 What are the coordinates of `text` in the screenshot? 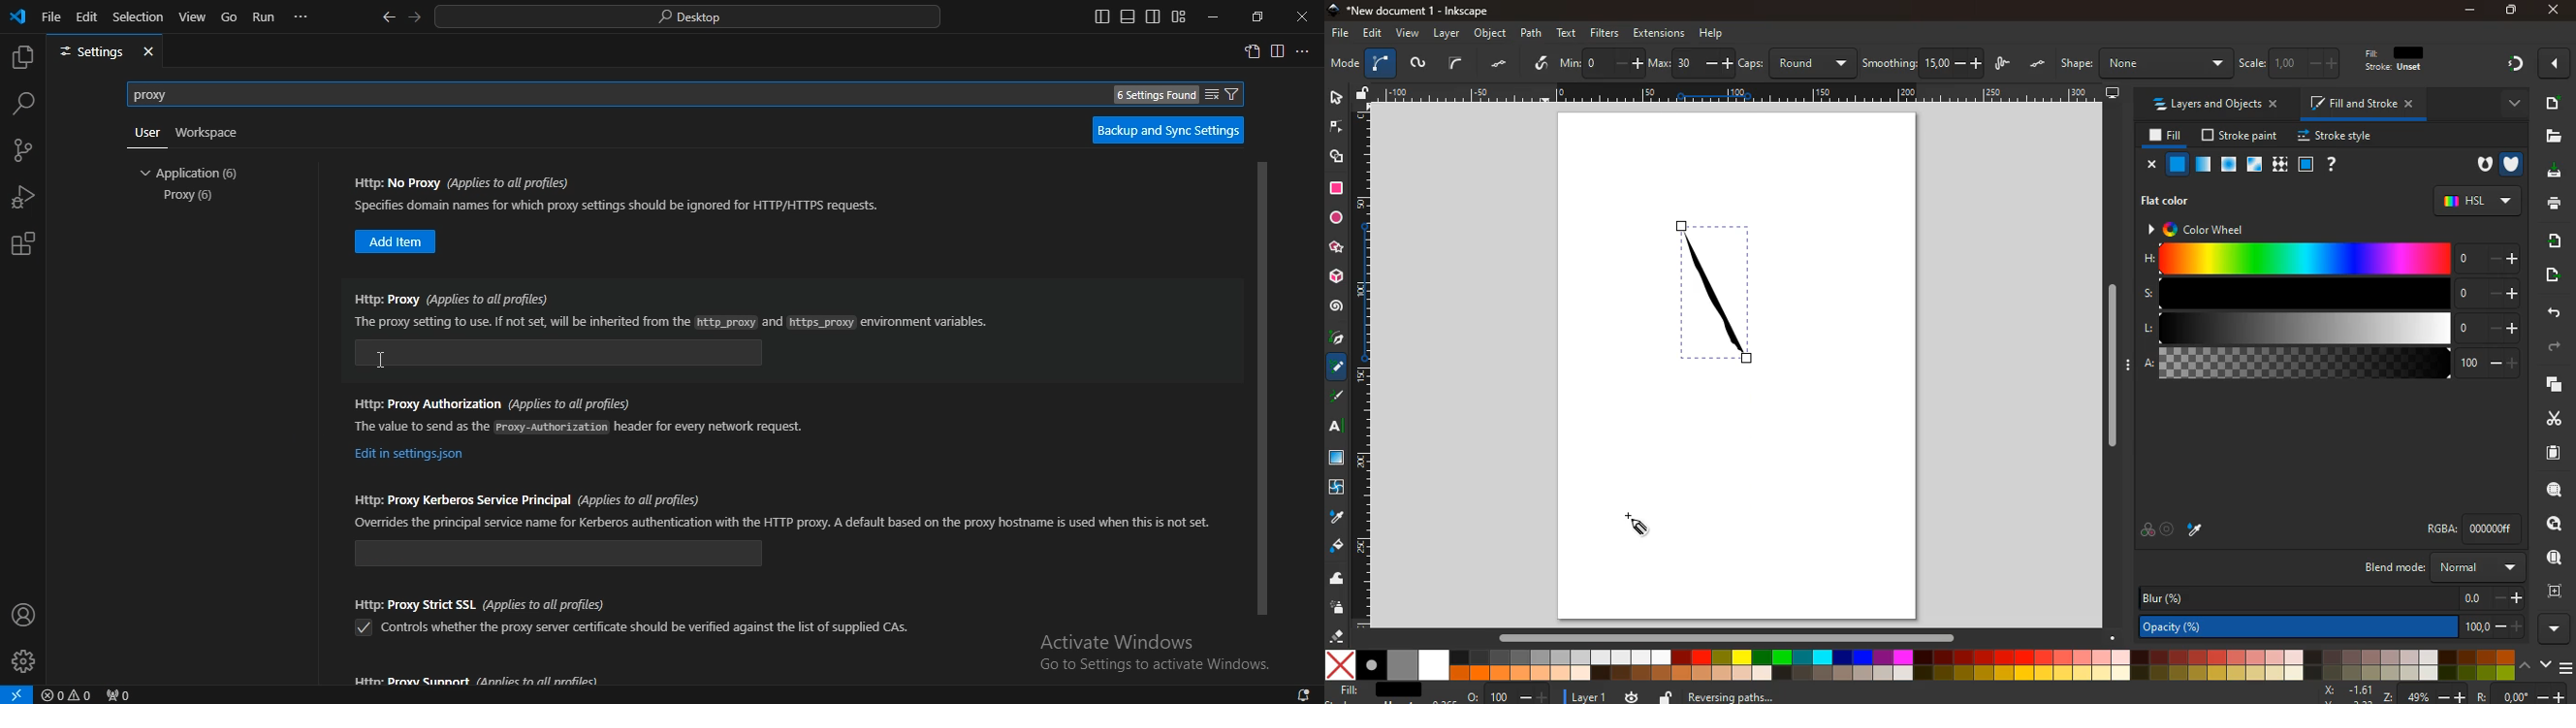 It's located at (1568, 31).